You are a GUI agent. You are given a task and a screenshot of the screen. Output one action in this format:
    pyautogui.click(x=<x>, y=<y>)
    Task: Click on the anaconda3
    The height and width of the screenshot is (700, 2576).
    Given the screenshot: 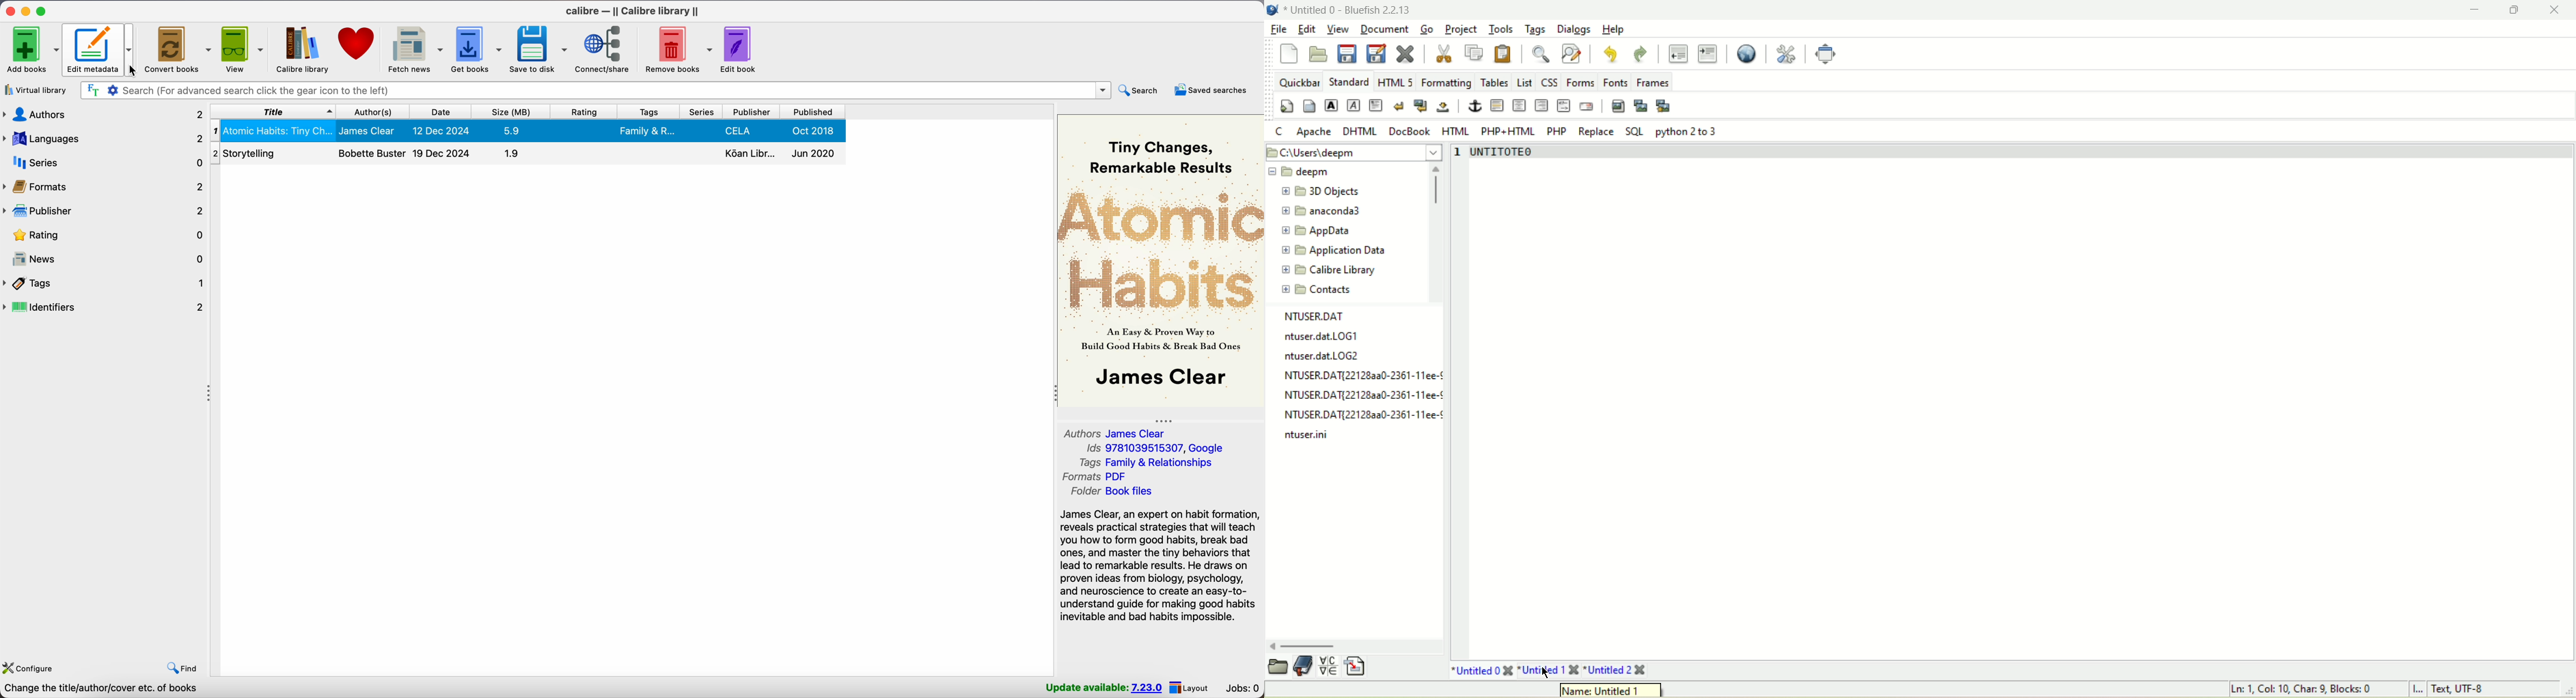 What is the action you would take?
    pyautogui.click(x=1321, y=210)
    